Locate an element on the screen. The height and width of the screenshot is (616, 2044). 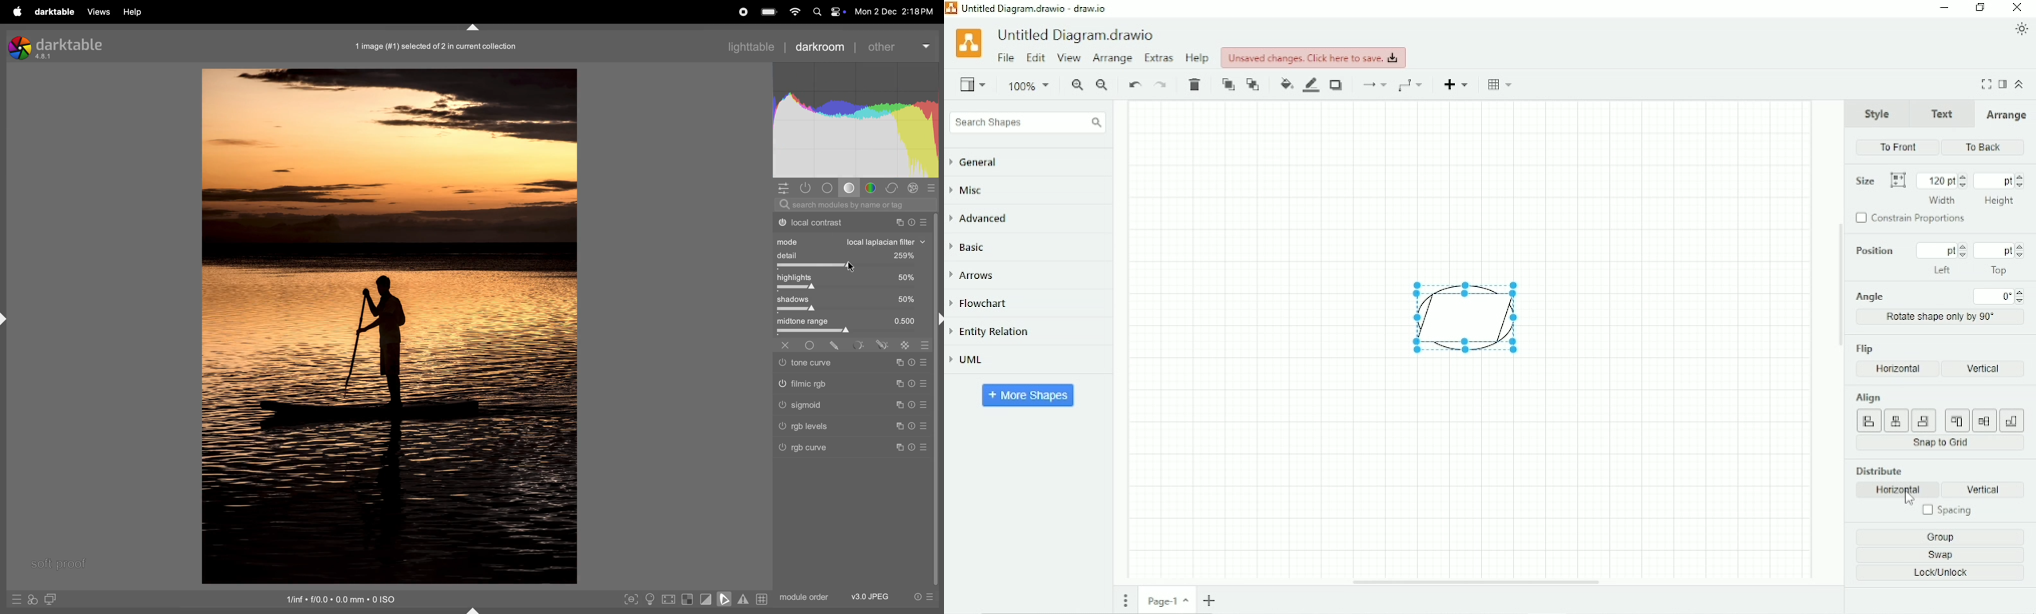
grid is located at coordinates (761, 598).